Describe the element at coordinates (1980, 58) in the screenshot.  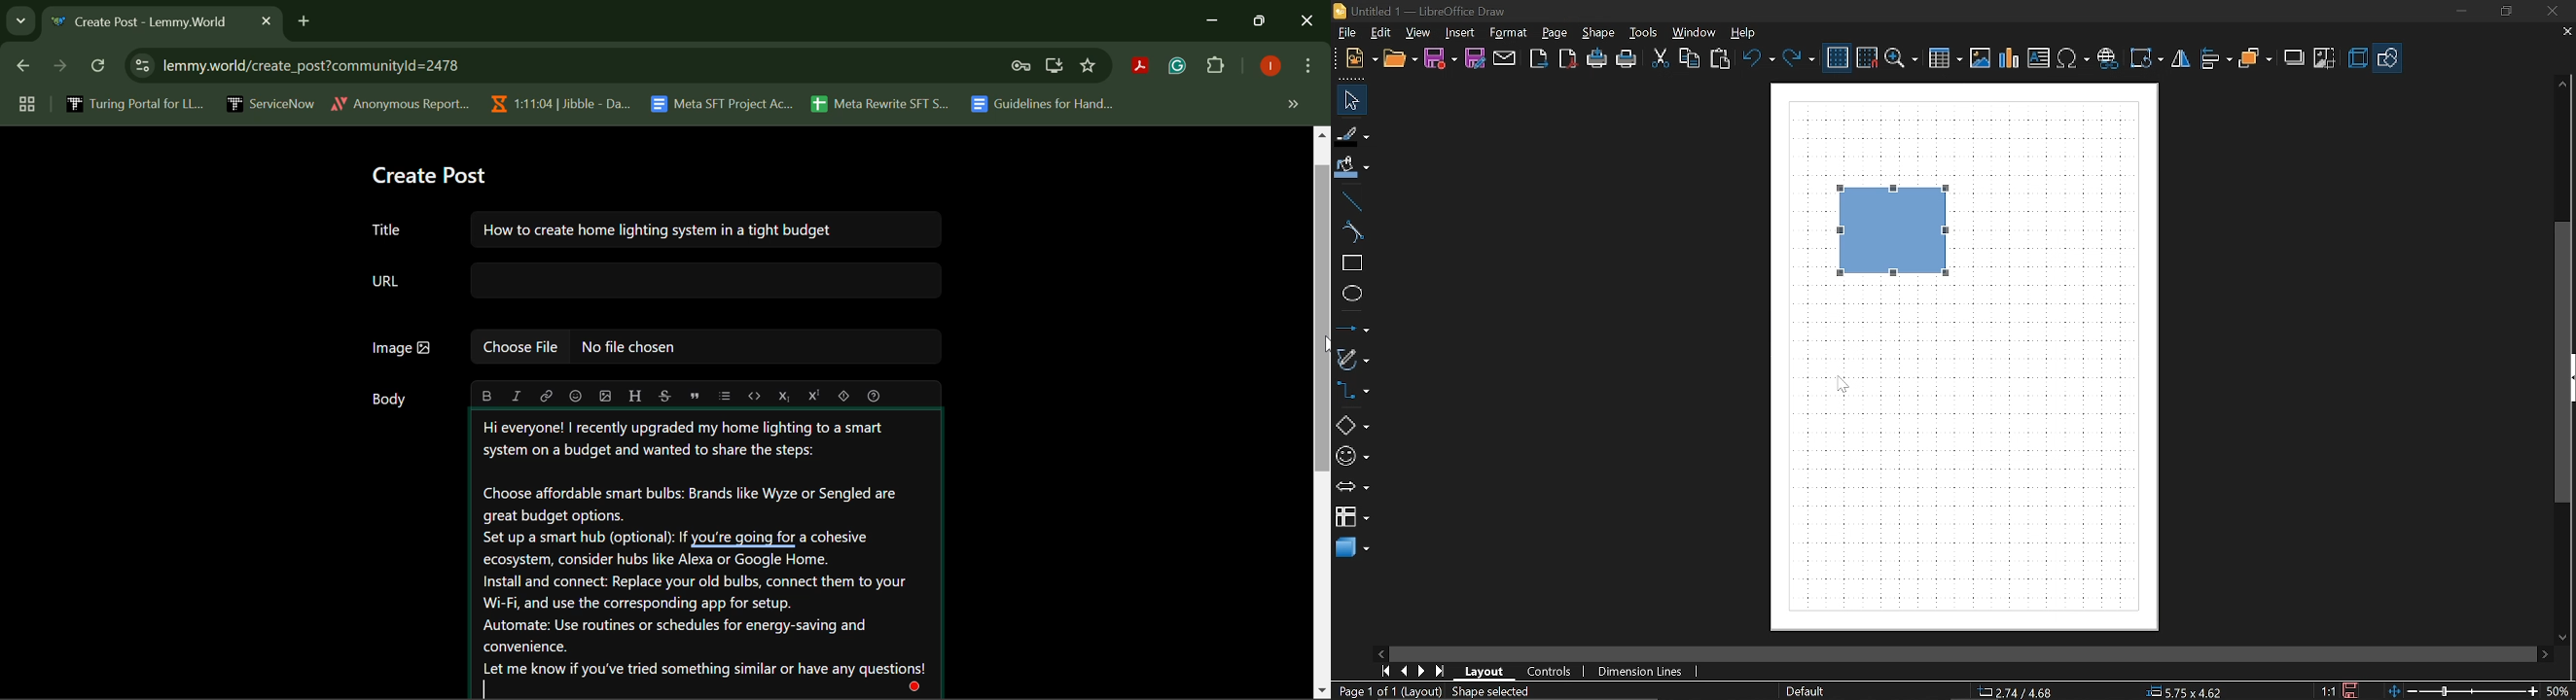
I see `Insert image` at that location.